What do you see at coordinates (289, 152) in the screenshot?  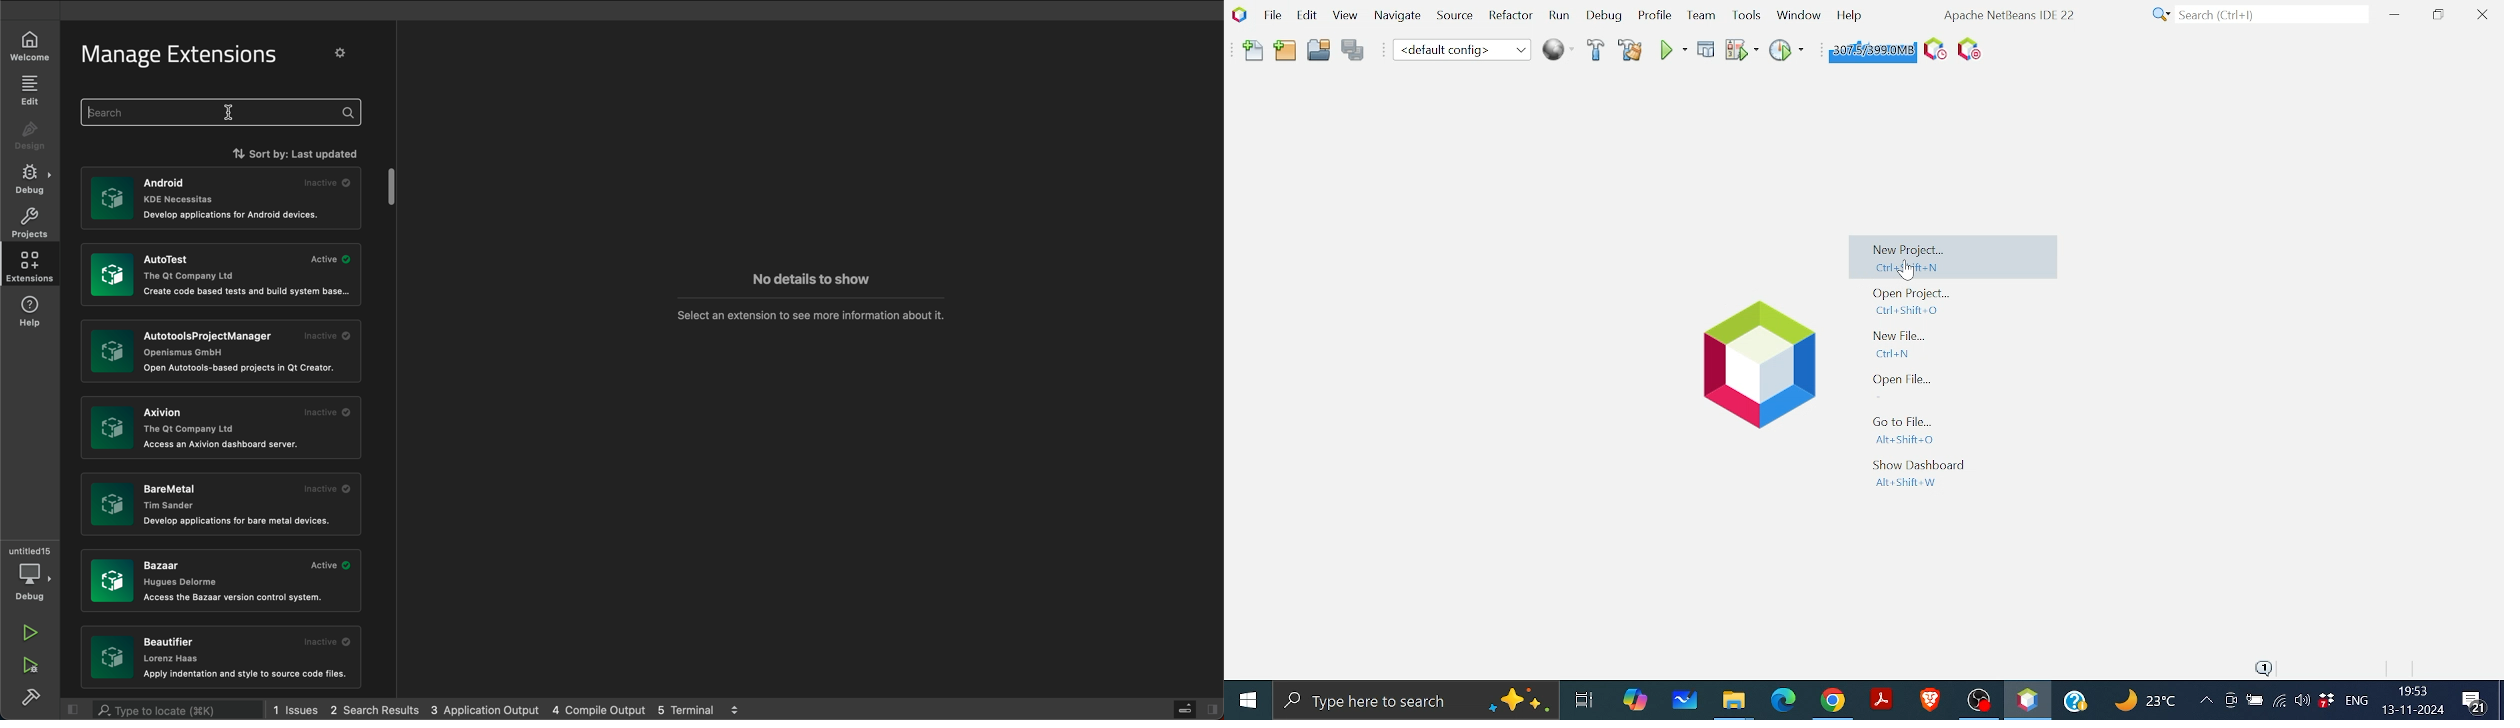 I see `sort` at bounding box center [289, 152].